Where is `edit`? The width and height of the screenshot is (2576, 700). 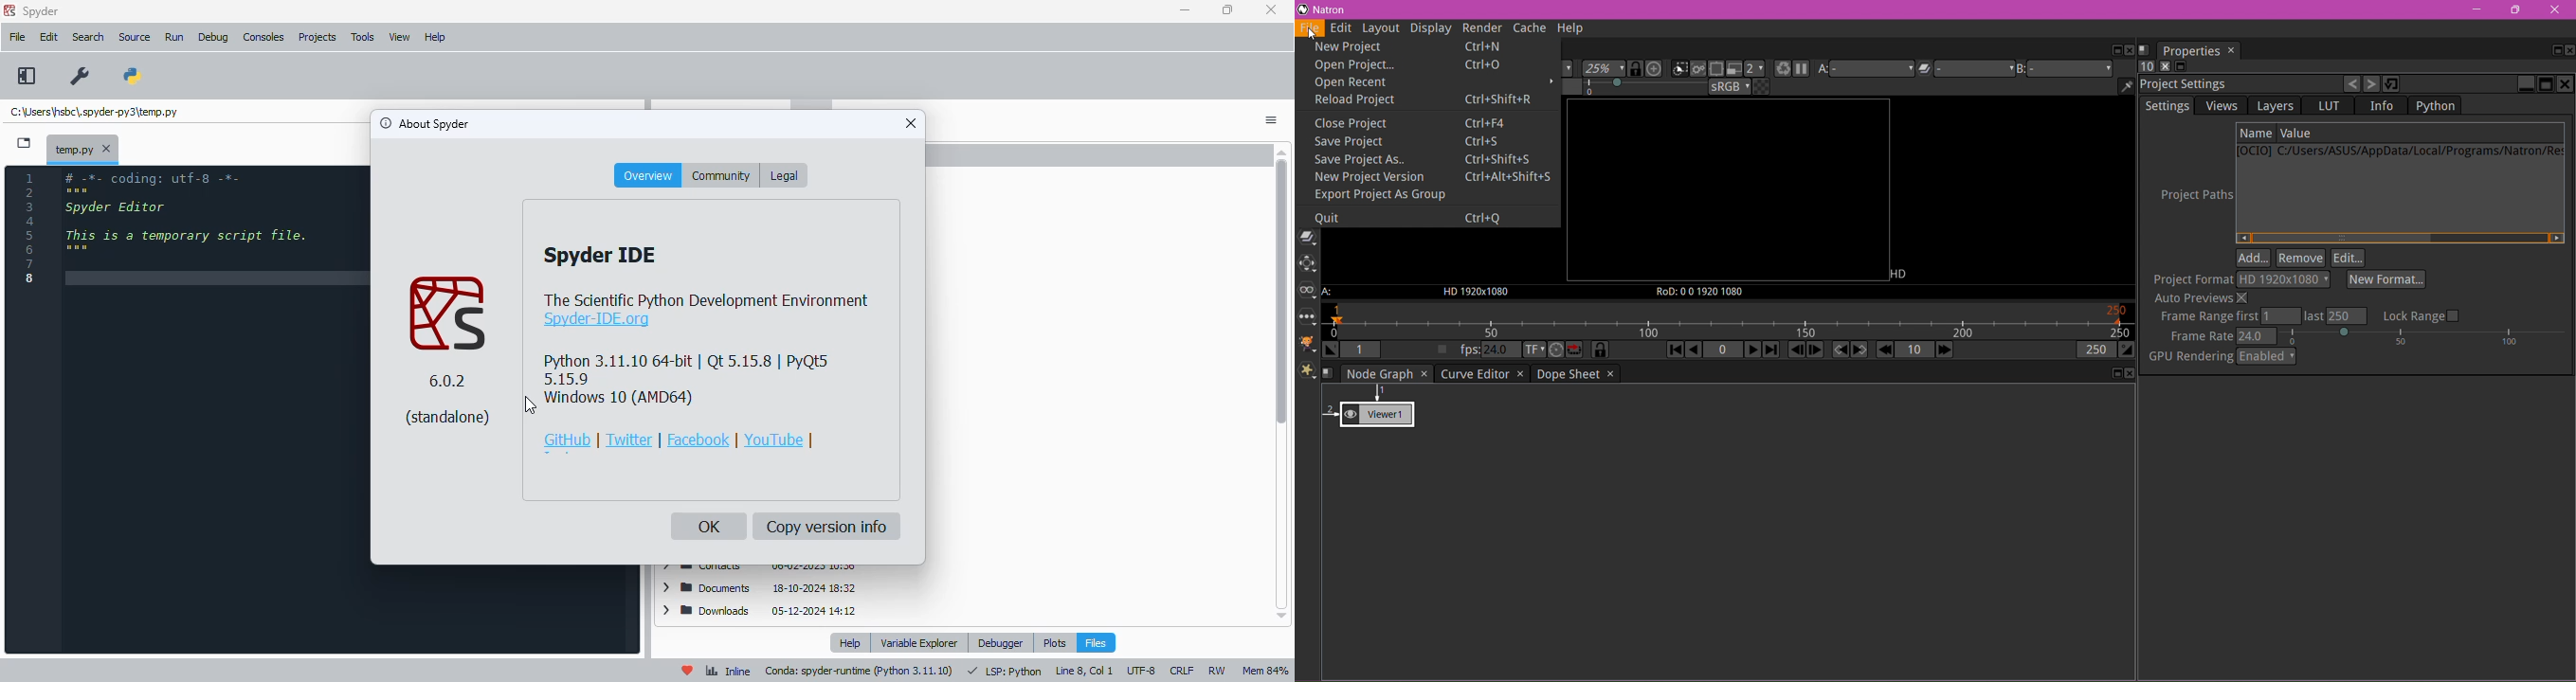 edit is located at coordinates (48, 37).